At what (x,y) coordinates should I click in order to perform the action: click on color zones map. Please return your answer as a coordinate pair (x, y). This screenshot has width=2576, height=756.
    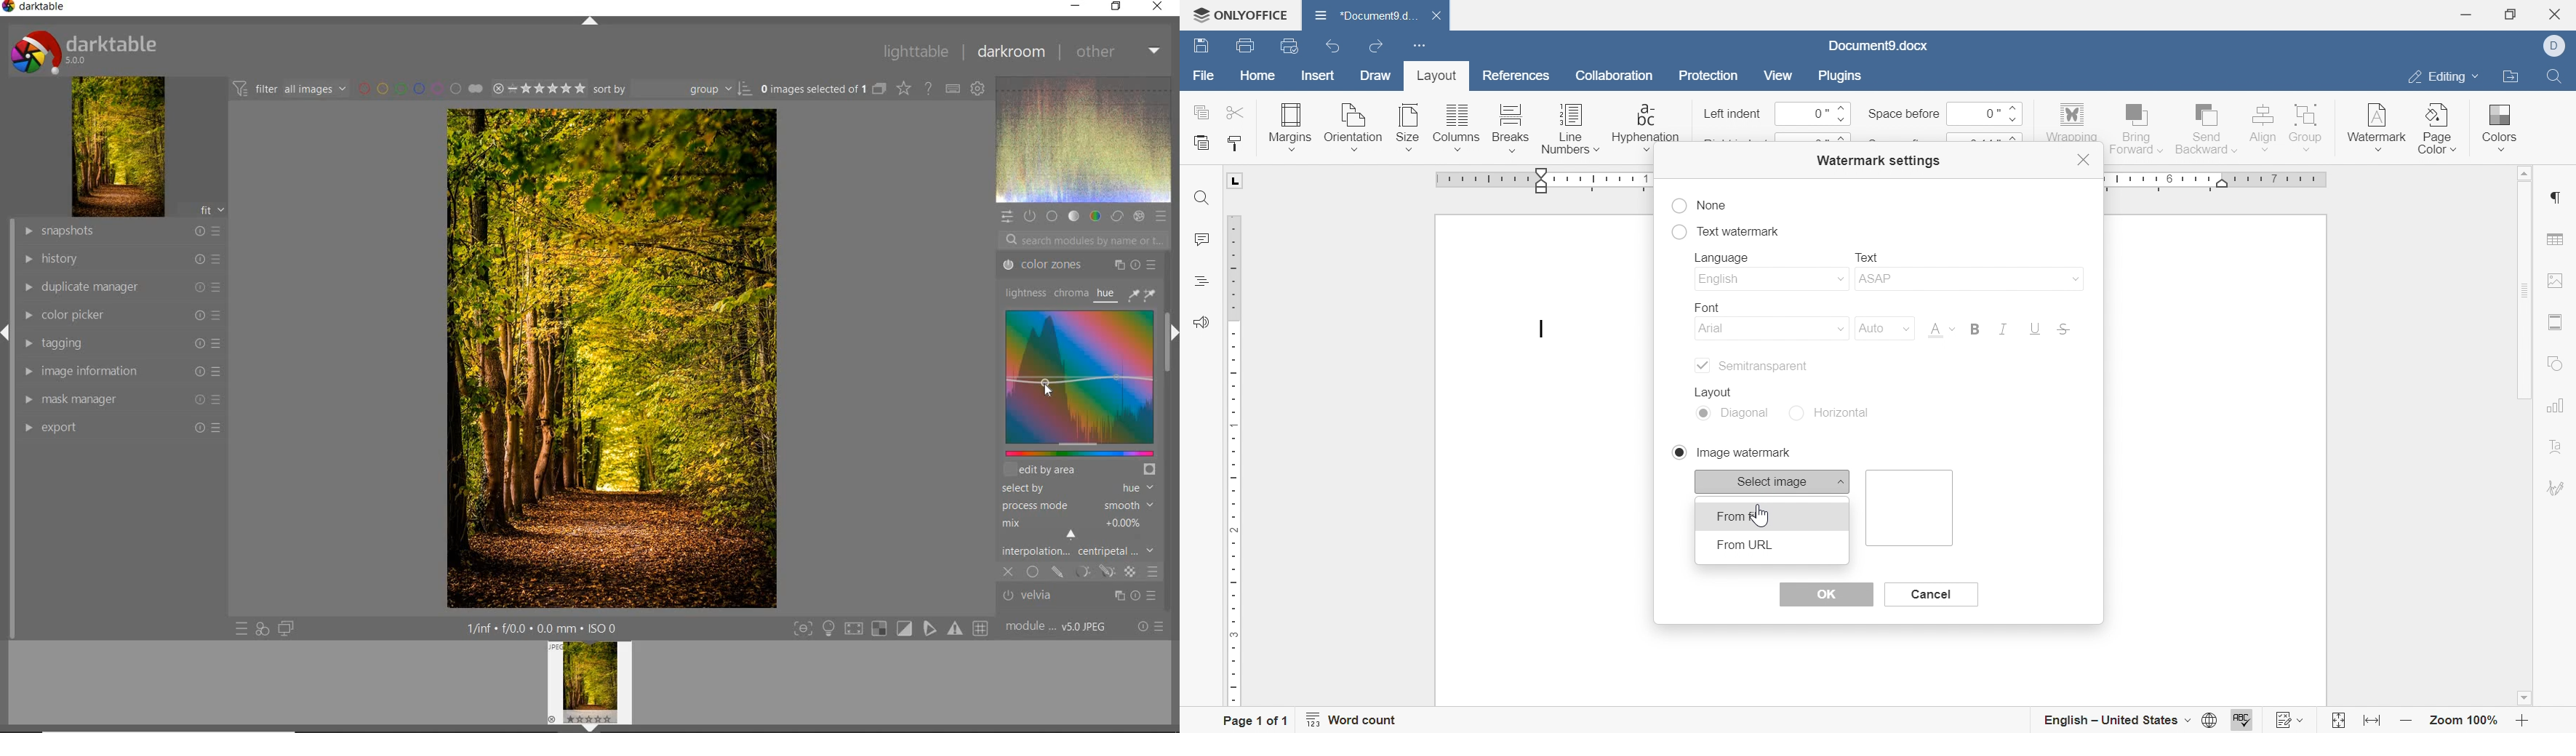
    Looking at the image, I should click on (1079, 383).